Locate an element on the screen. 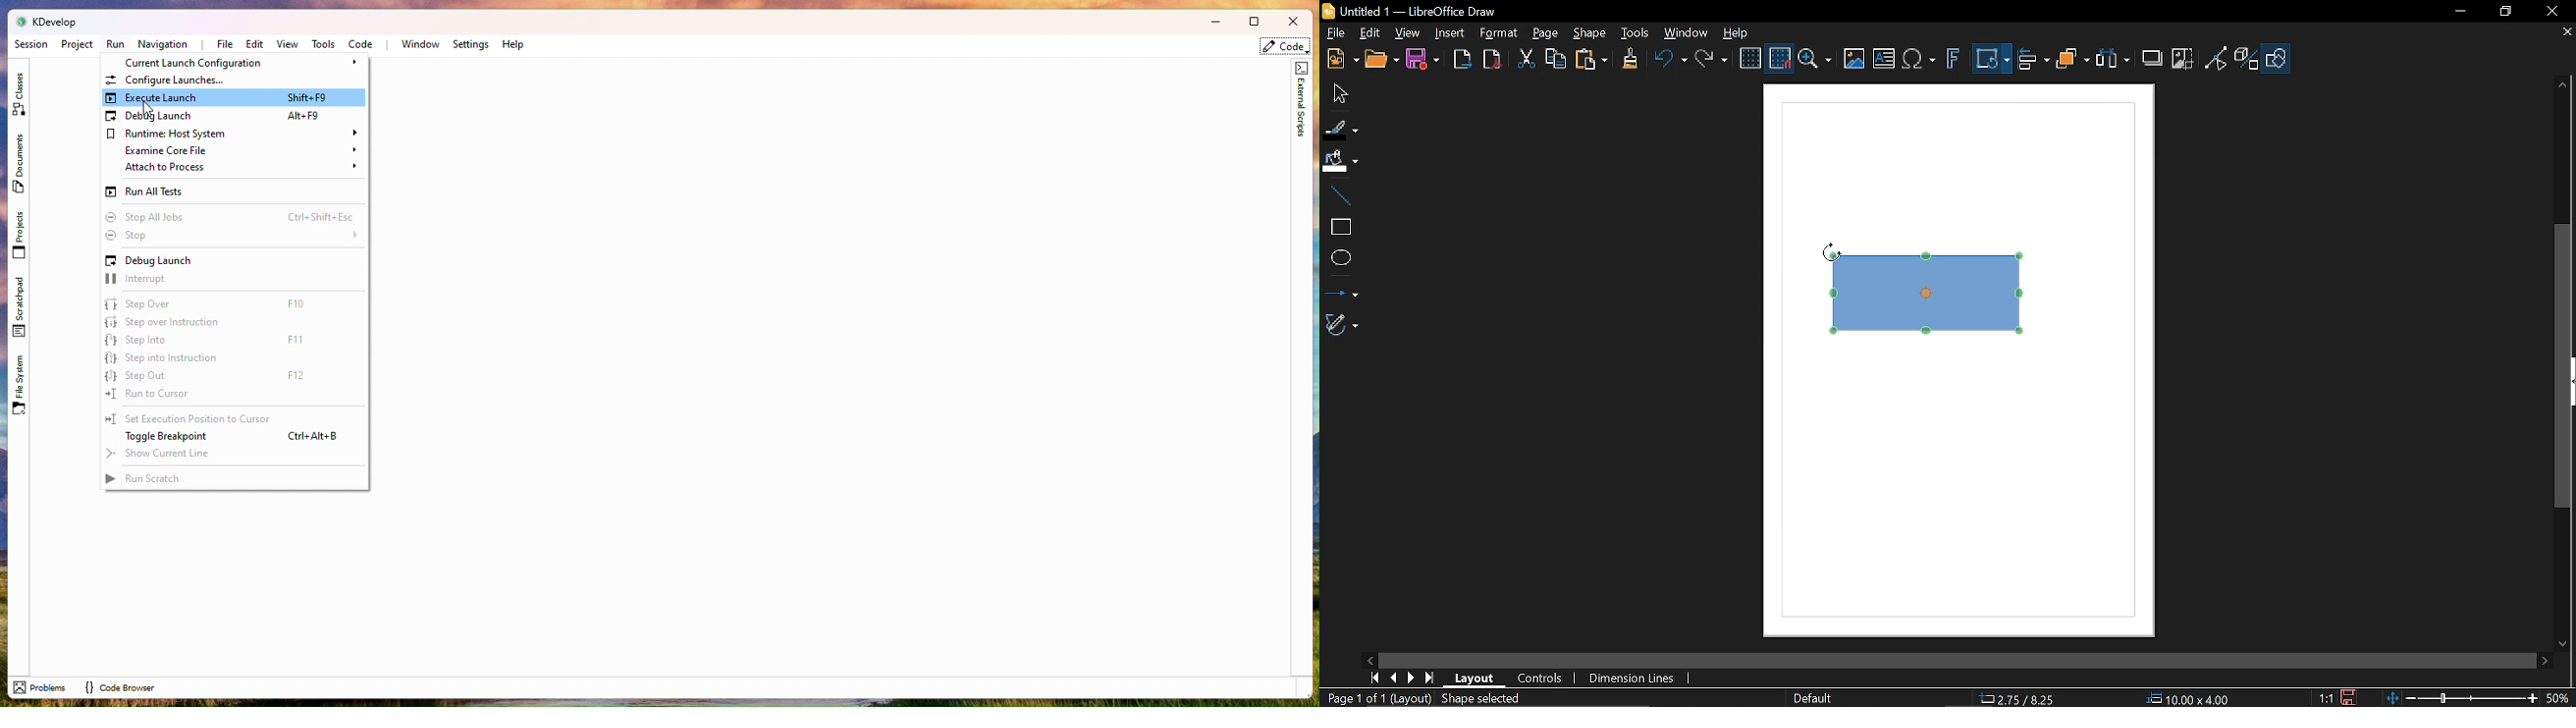 This screenshot has height=728, width=2576. Insert equation is located at coordinates (1918, 62).